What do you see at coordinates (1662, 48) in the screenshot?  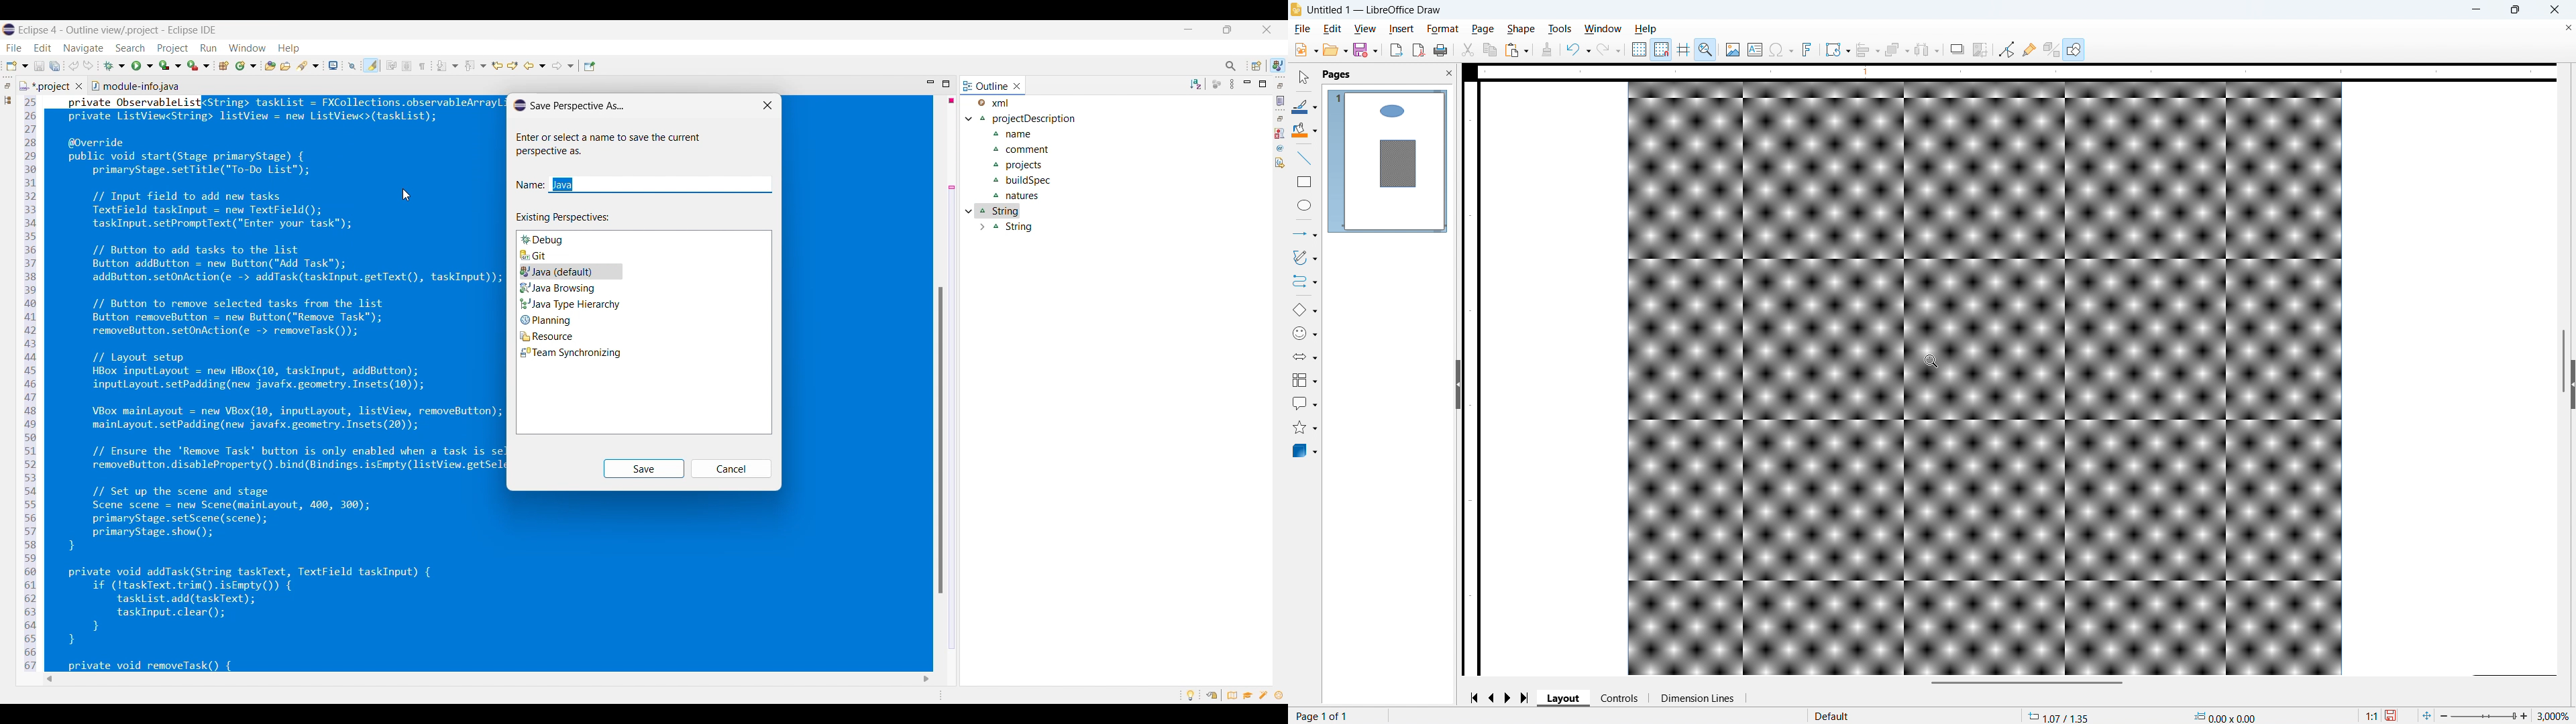 I see `Snap to grid ` at bounding box center [1662, 48].